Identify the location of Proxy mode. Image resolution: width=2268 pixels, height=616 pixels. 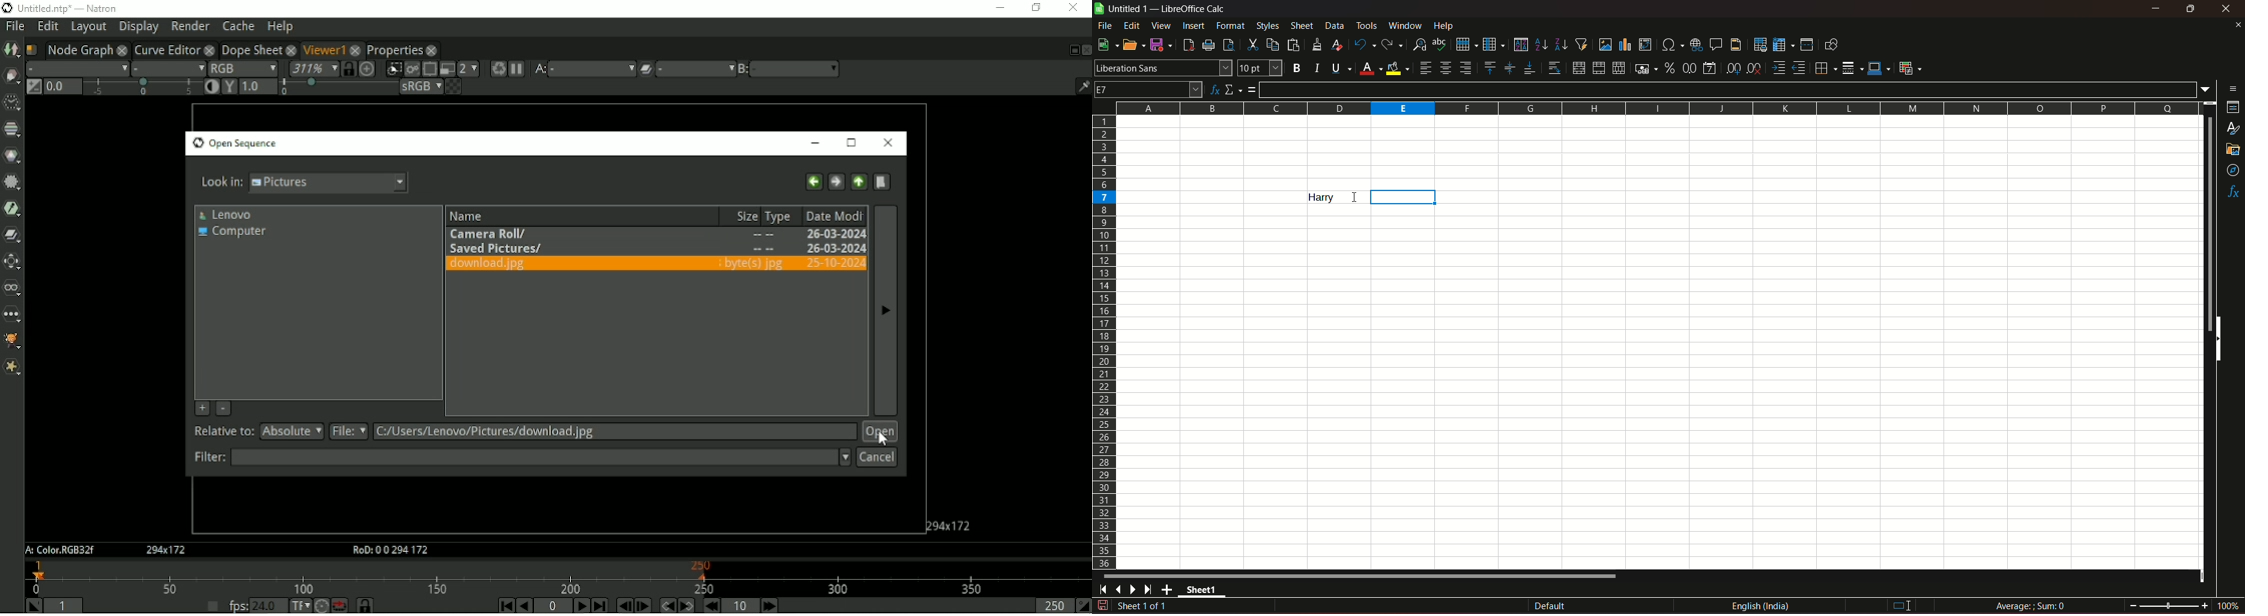
(446, 69).